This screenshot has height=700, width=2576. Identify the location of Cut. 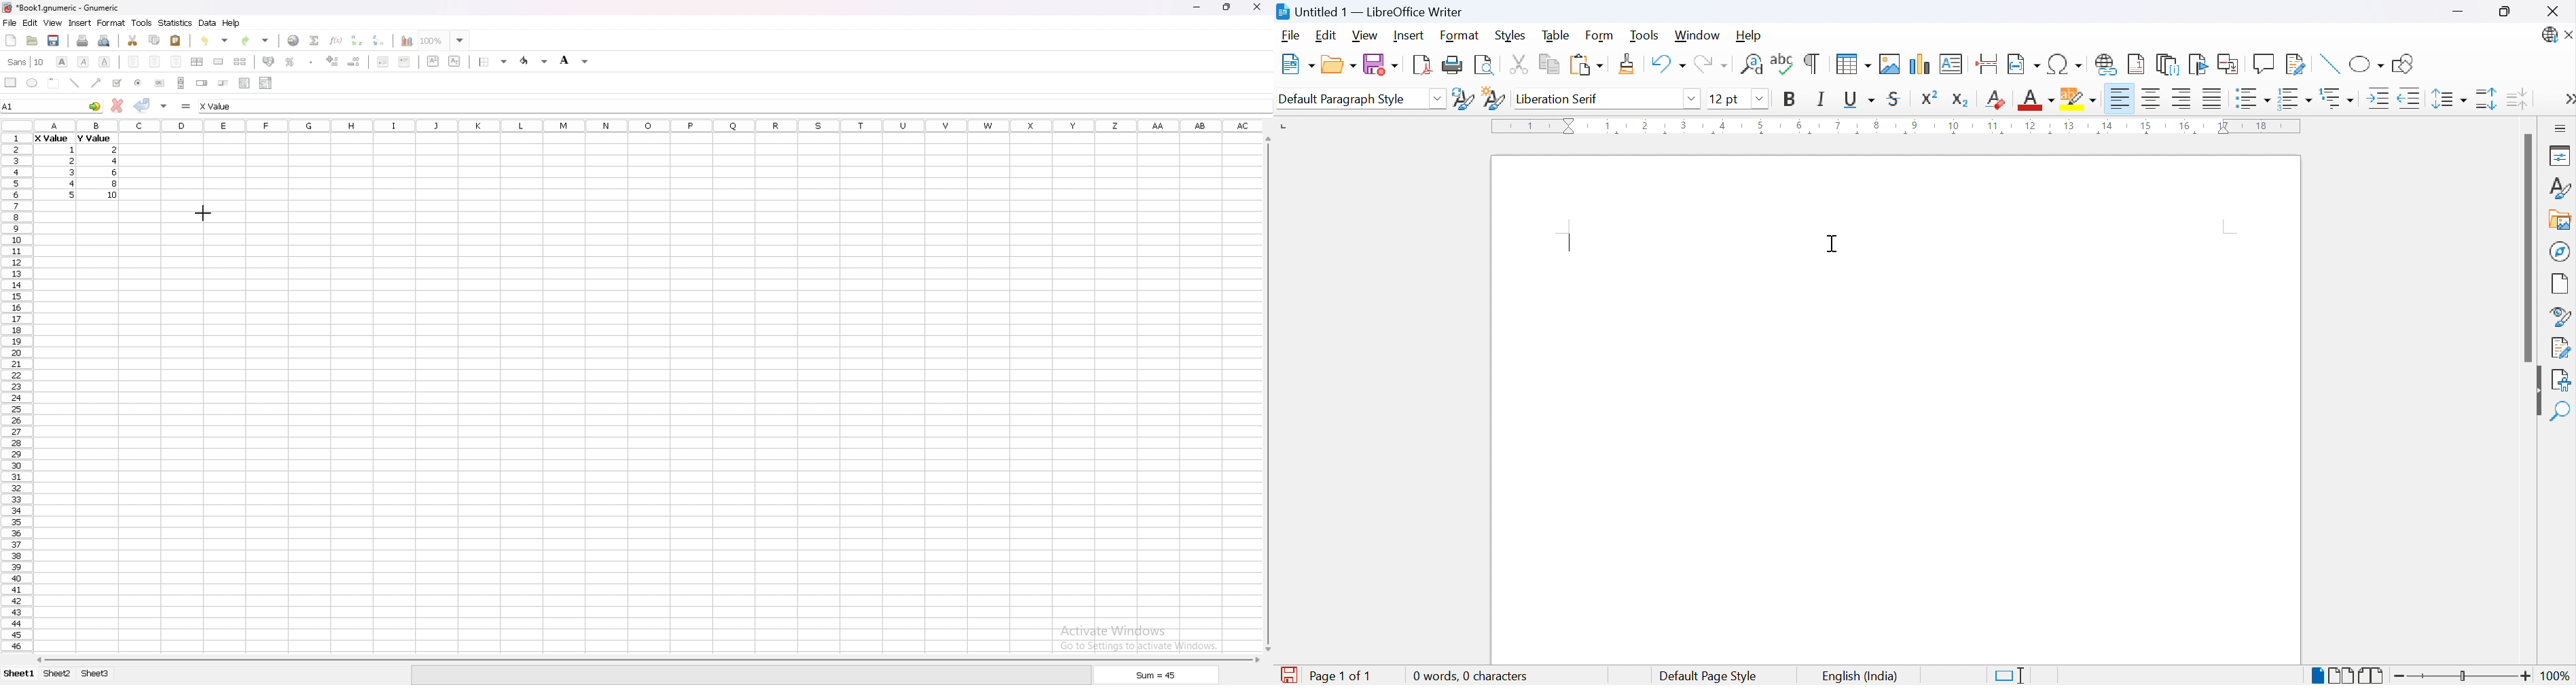
(1519, 63).